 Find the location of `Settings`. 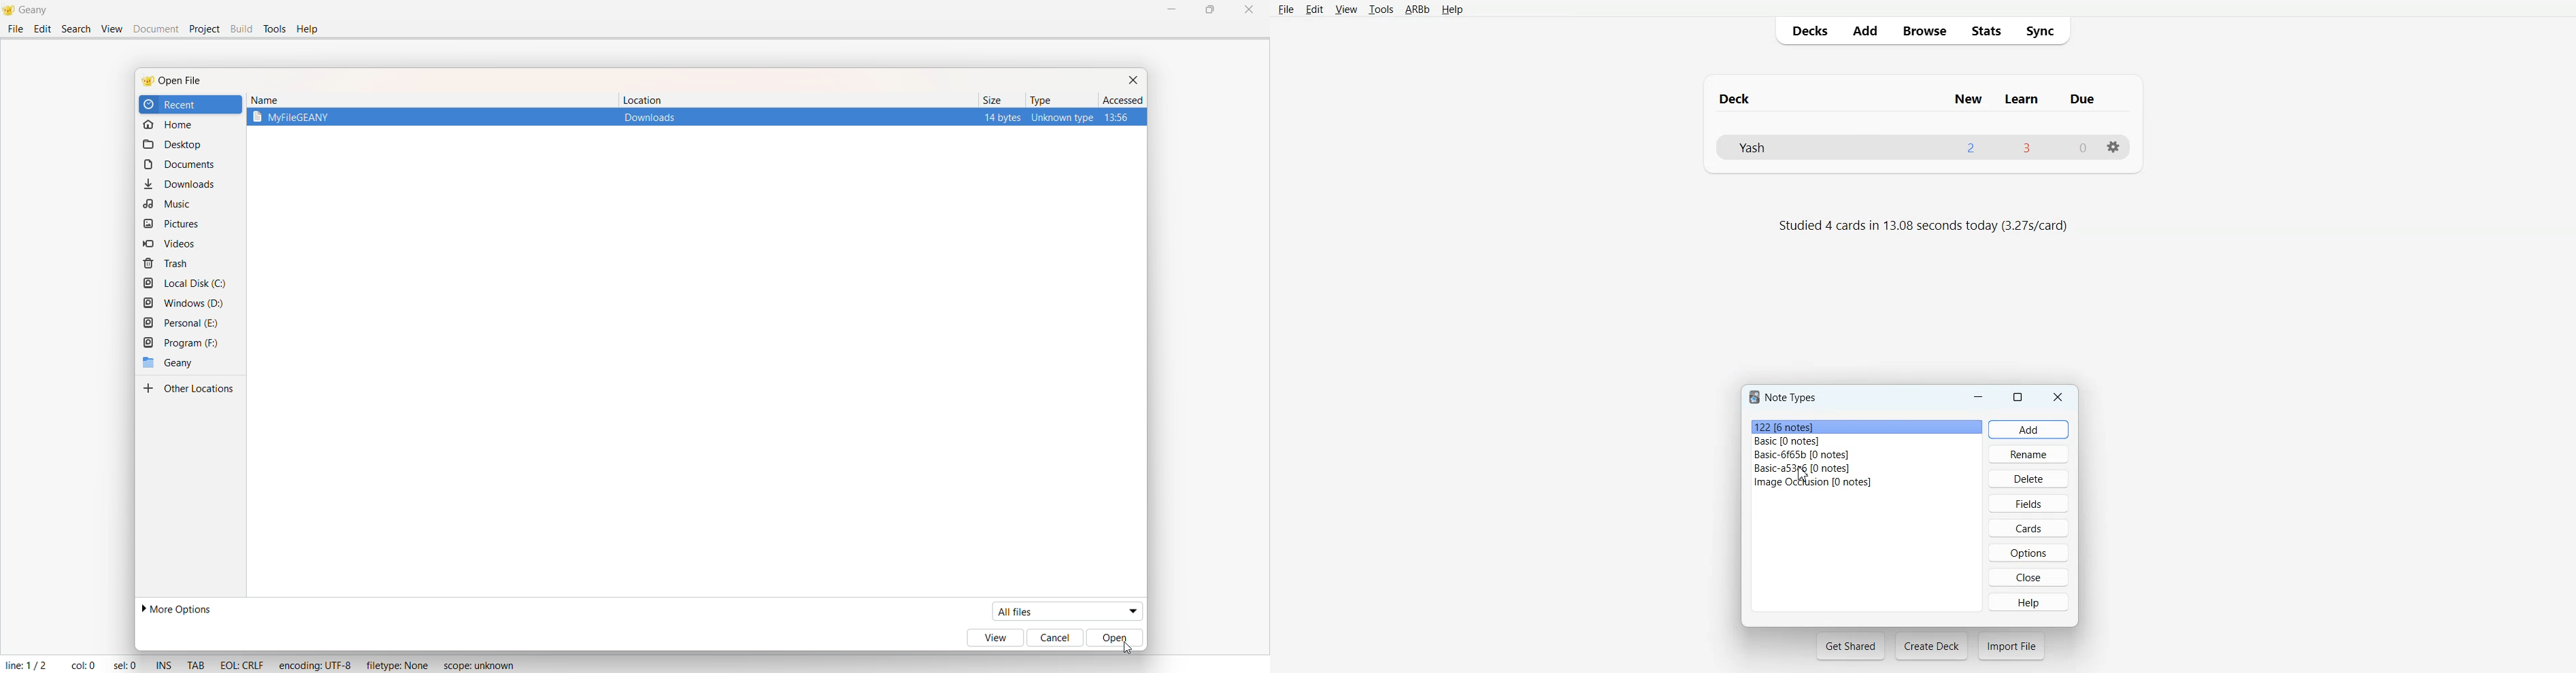

Settings is located at coordinates (2113, 147).